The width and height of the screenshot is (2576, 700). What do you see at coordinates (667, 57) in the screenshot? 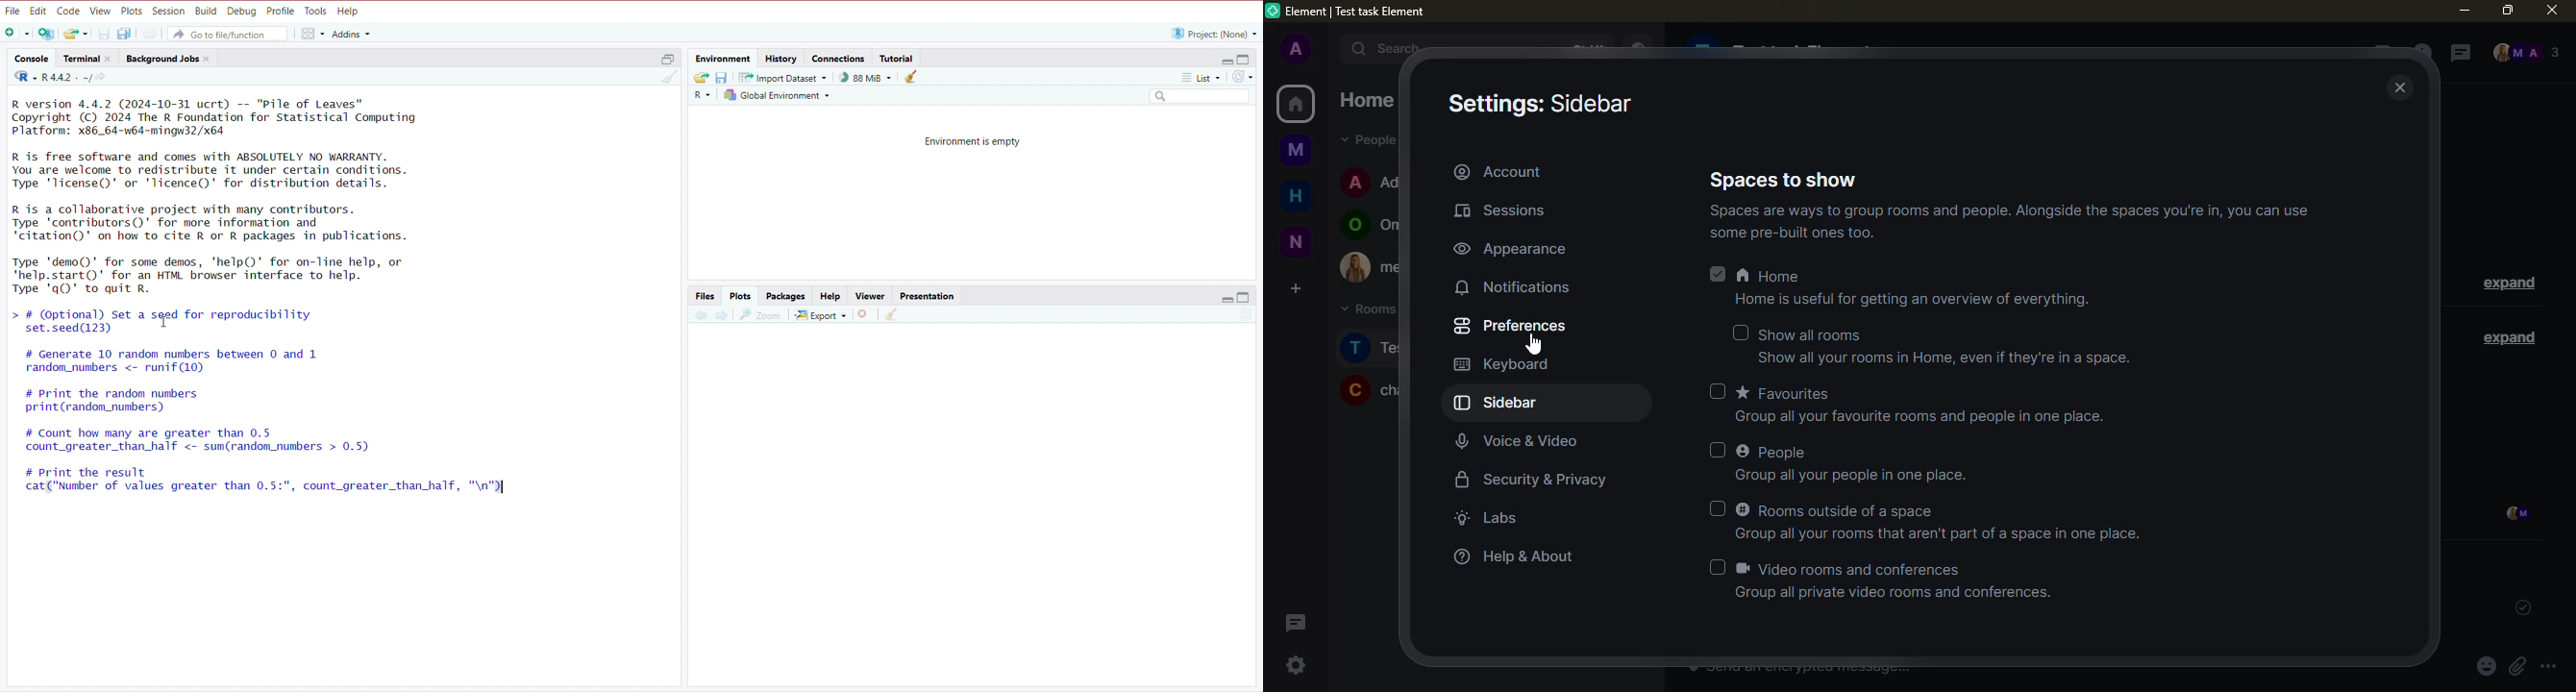
I see `Half height` at bounding box center [667, 57].